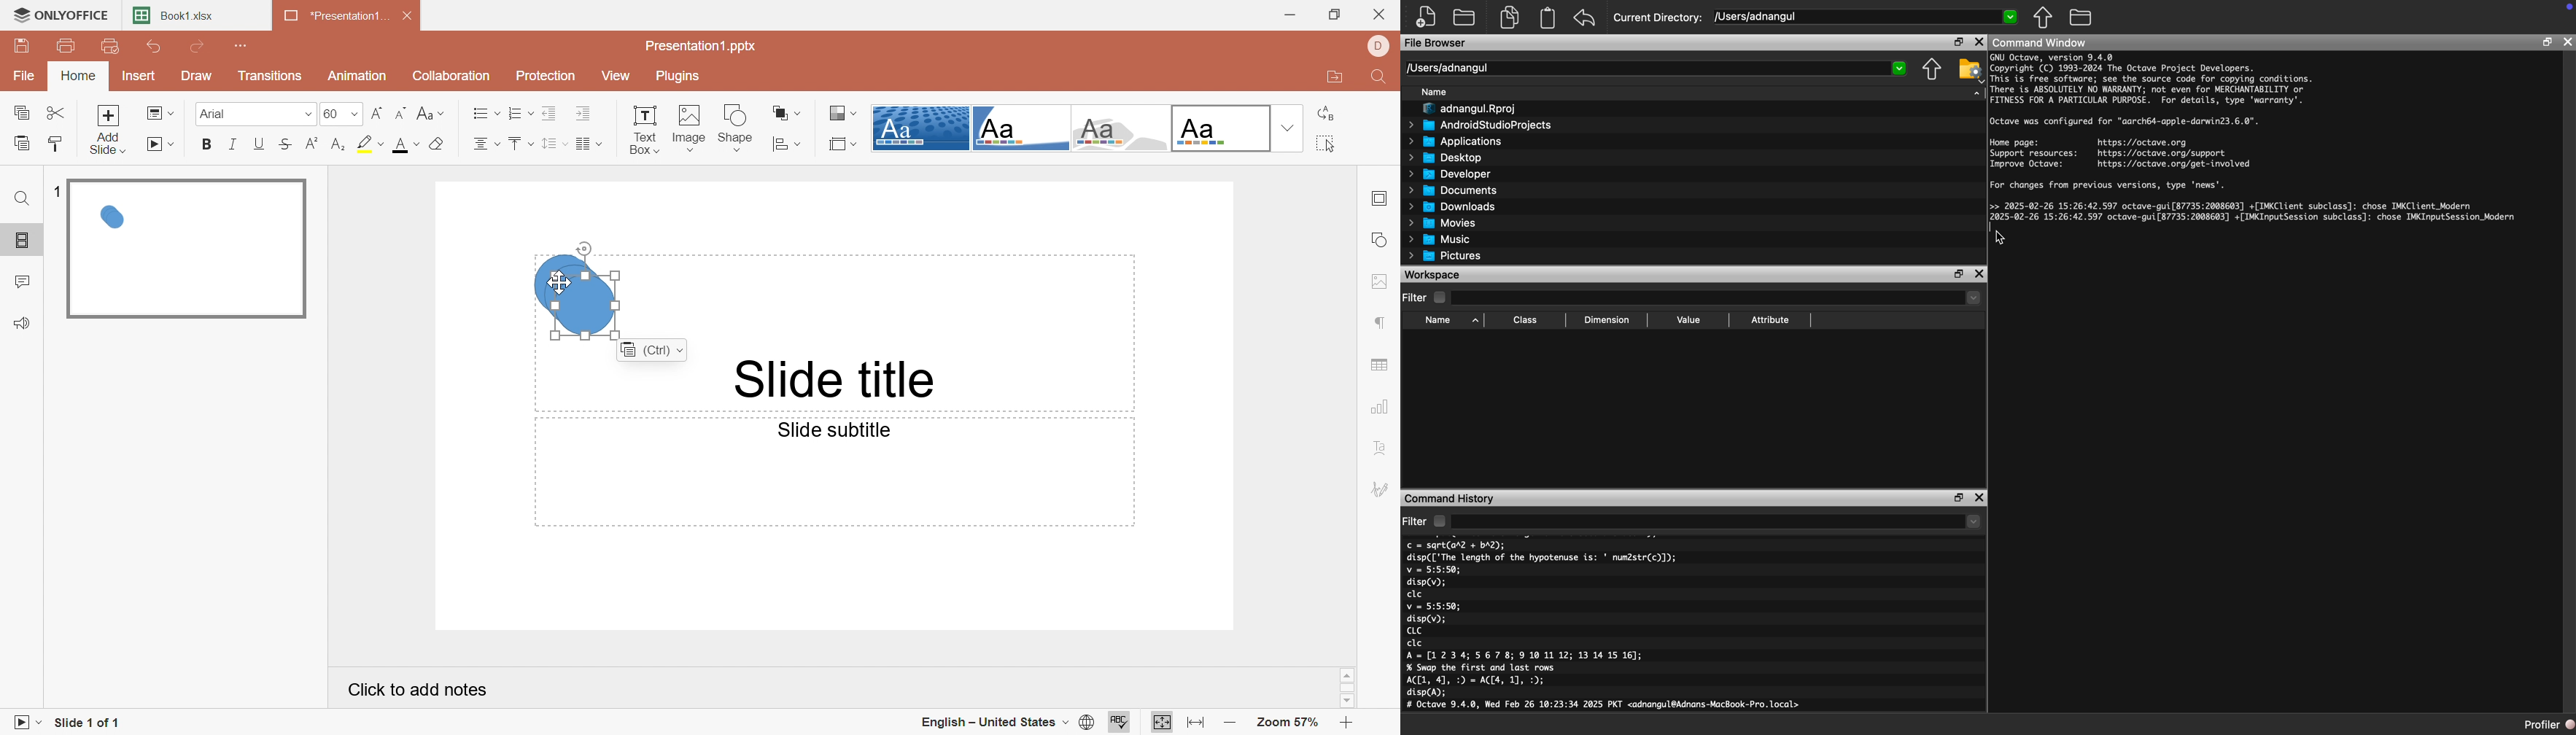 The image size is (2576, 756). I want to click on Insert, so click(138, 74).